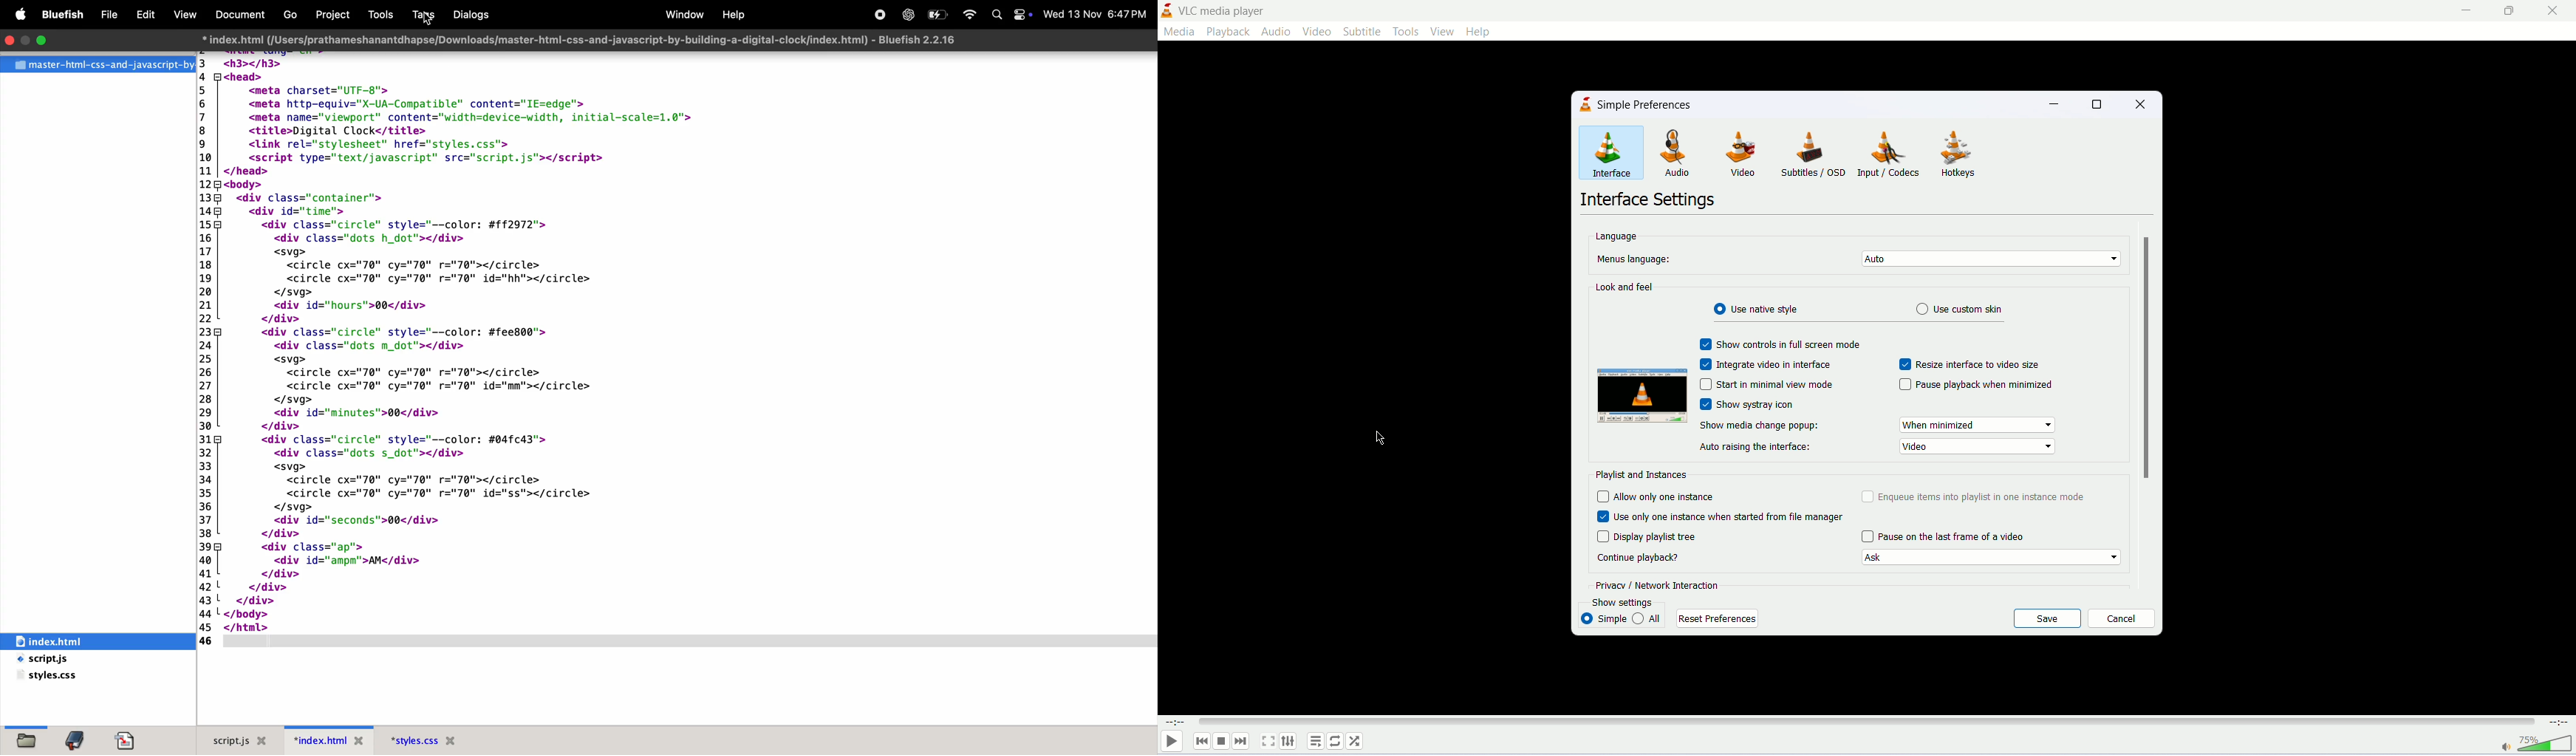 The width and height of the screenshot is (2576, 756). Describe the element at coordinates (2047, 618) in the screenshot. I see `save` at that location.